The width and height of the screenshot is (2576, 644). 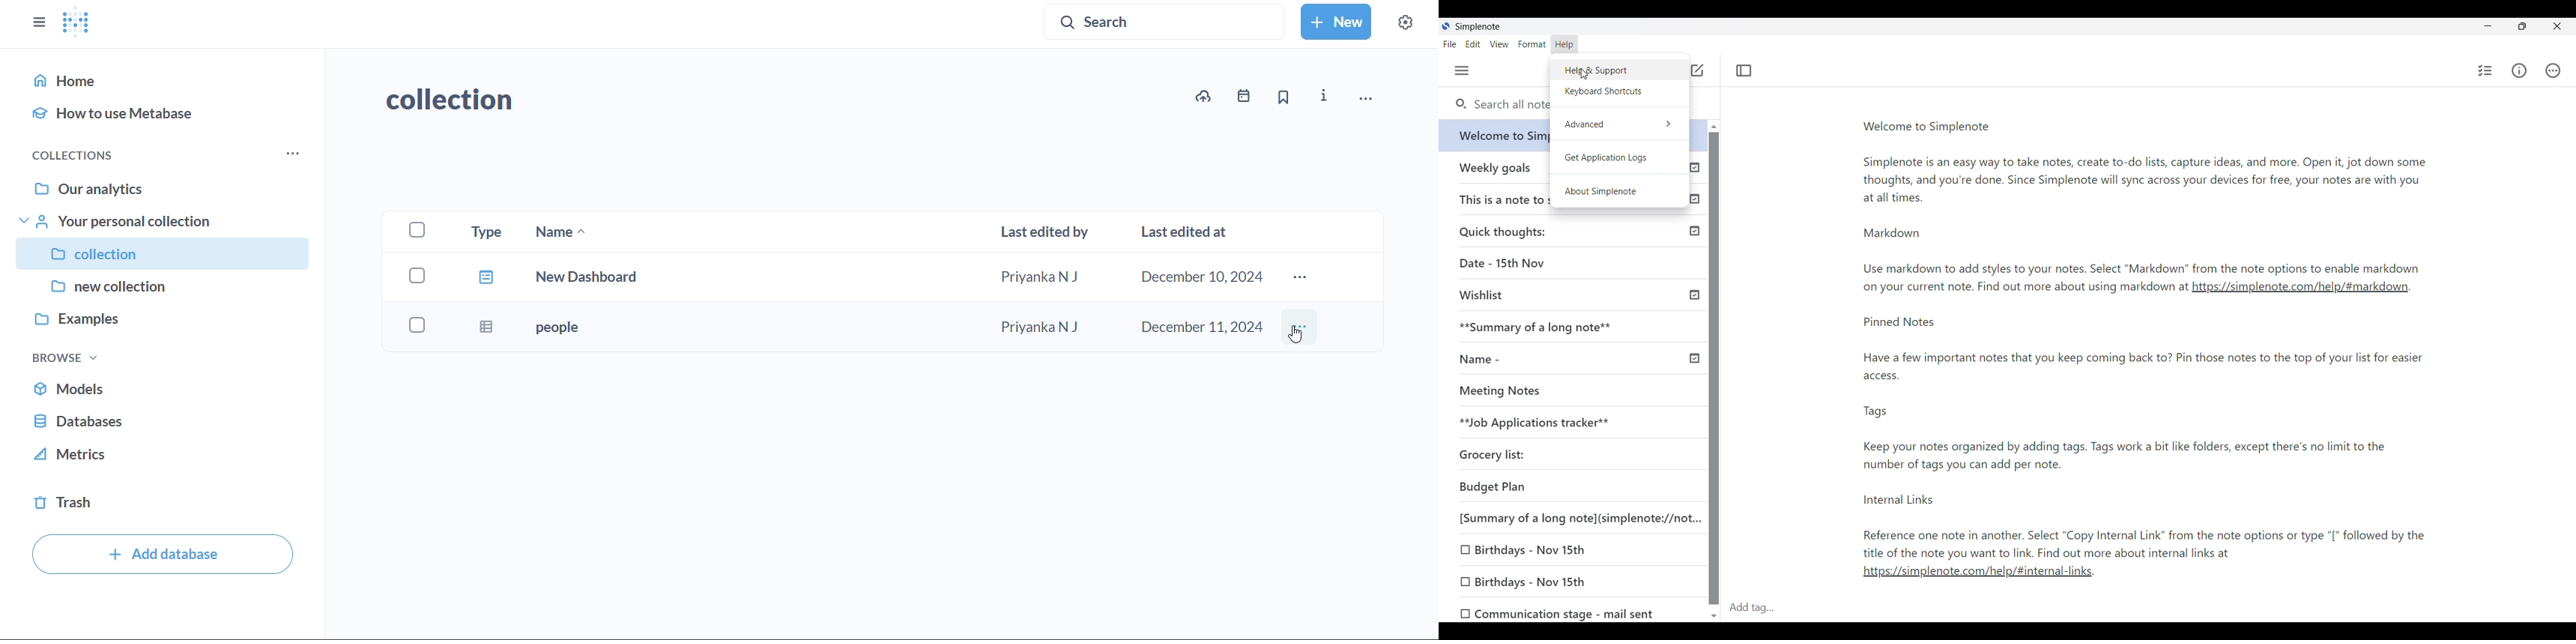 I want to click on Tags
Keep your notes organized by adding tags. Tags work a bit like folders, except there's no limit to the
number of tags you can add per note., so click(x=2129, y=437).